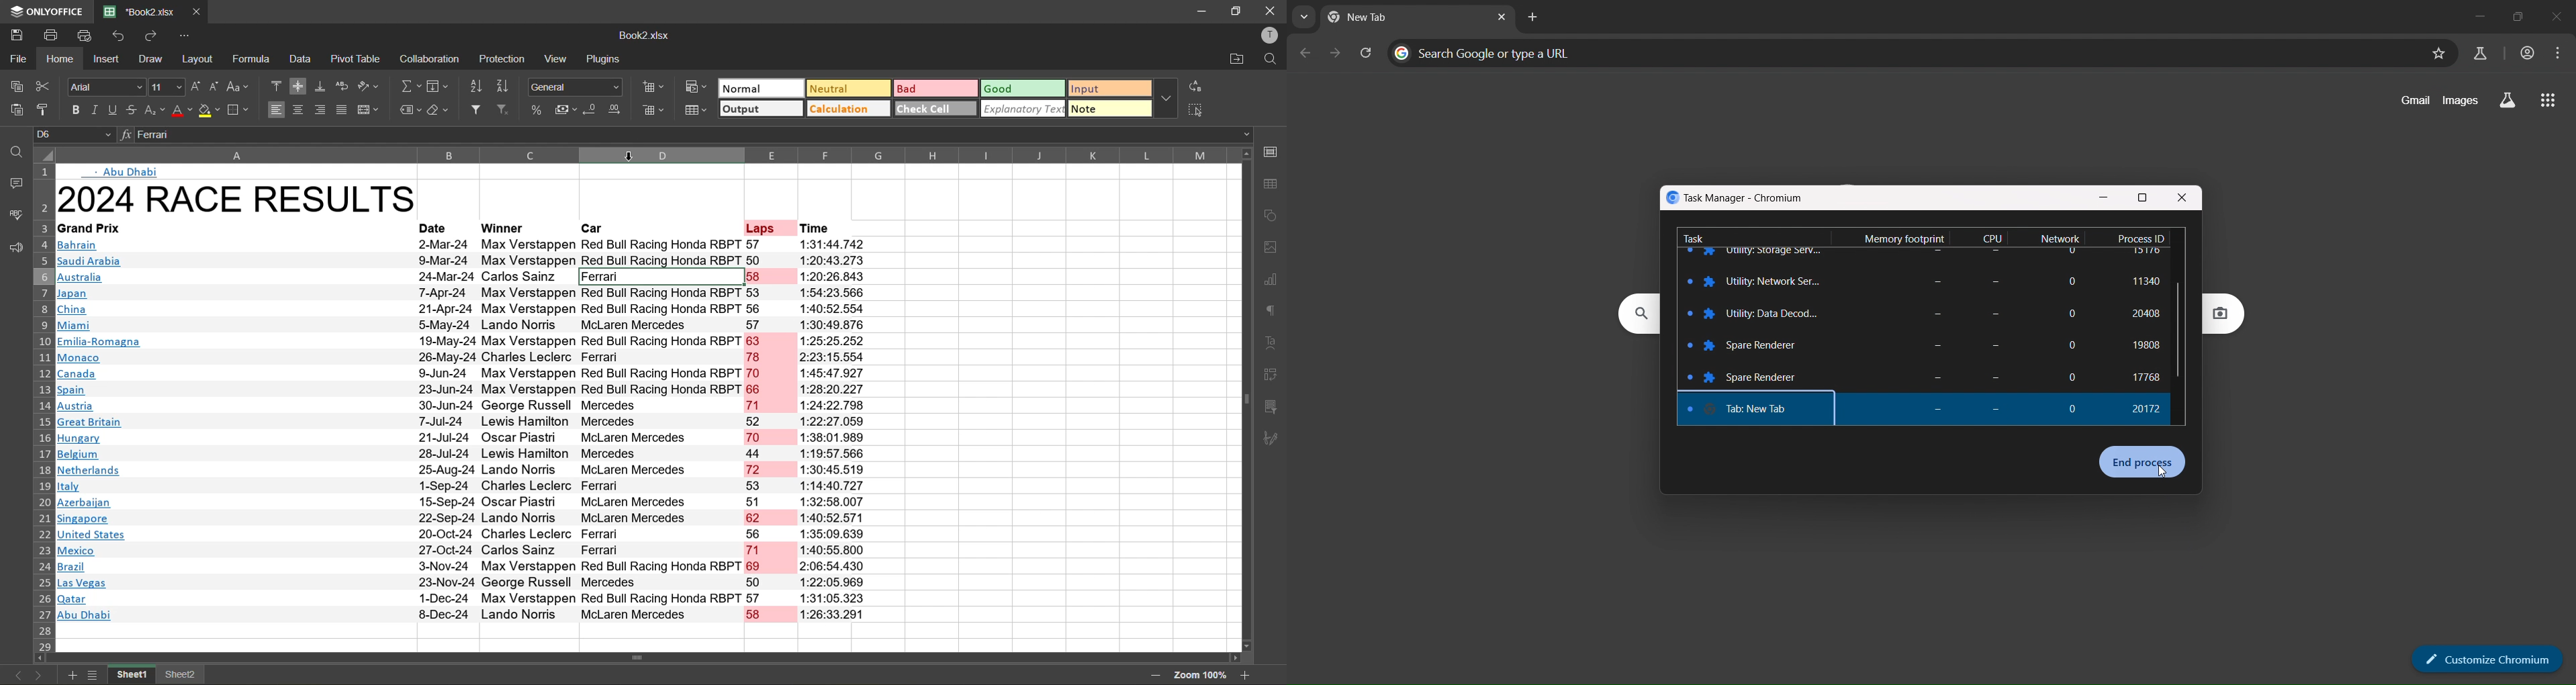  I want to click on filter, so click(475, 110).